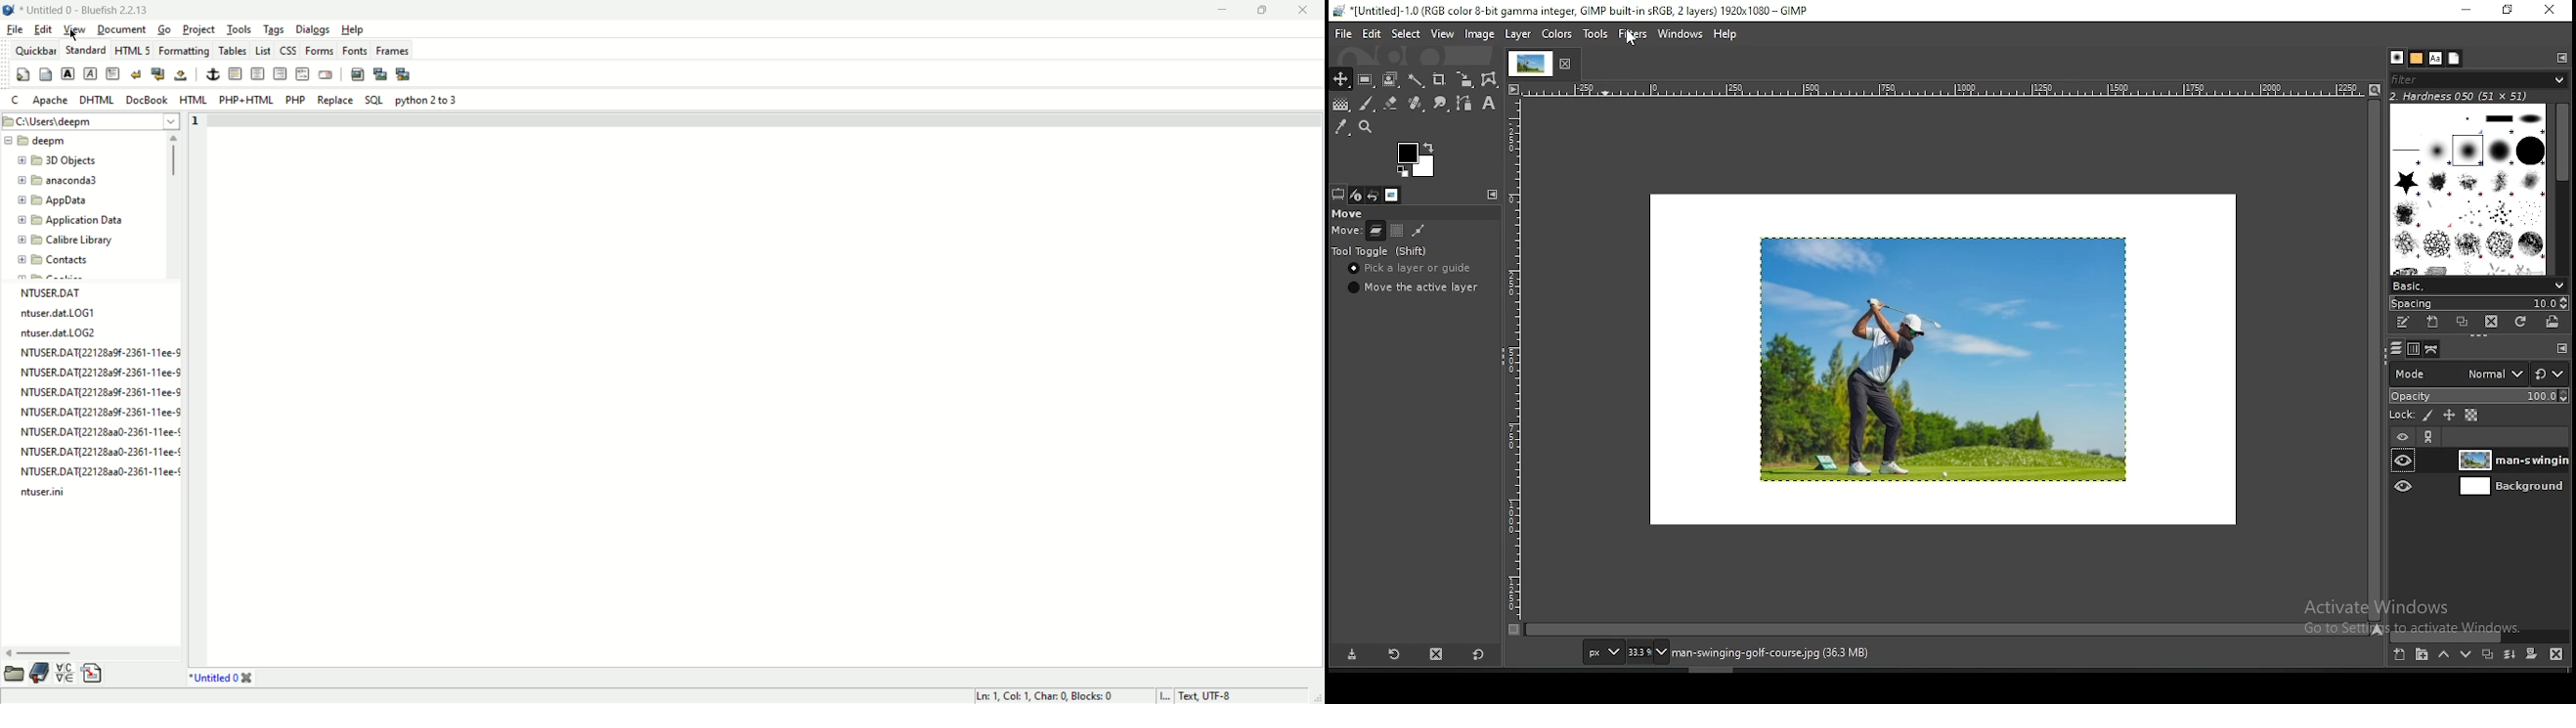 The width and height of the screenshot is (2576, 728). I want to click on scale (horizontal), so click(1945, 90).